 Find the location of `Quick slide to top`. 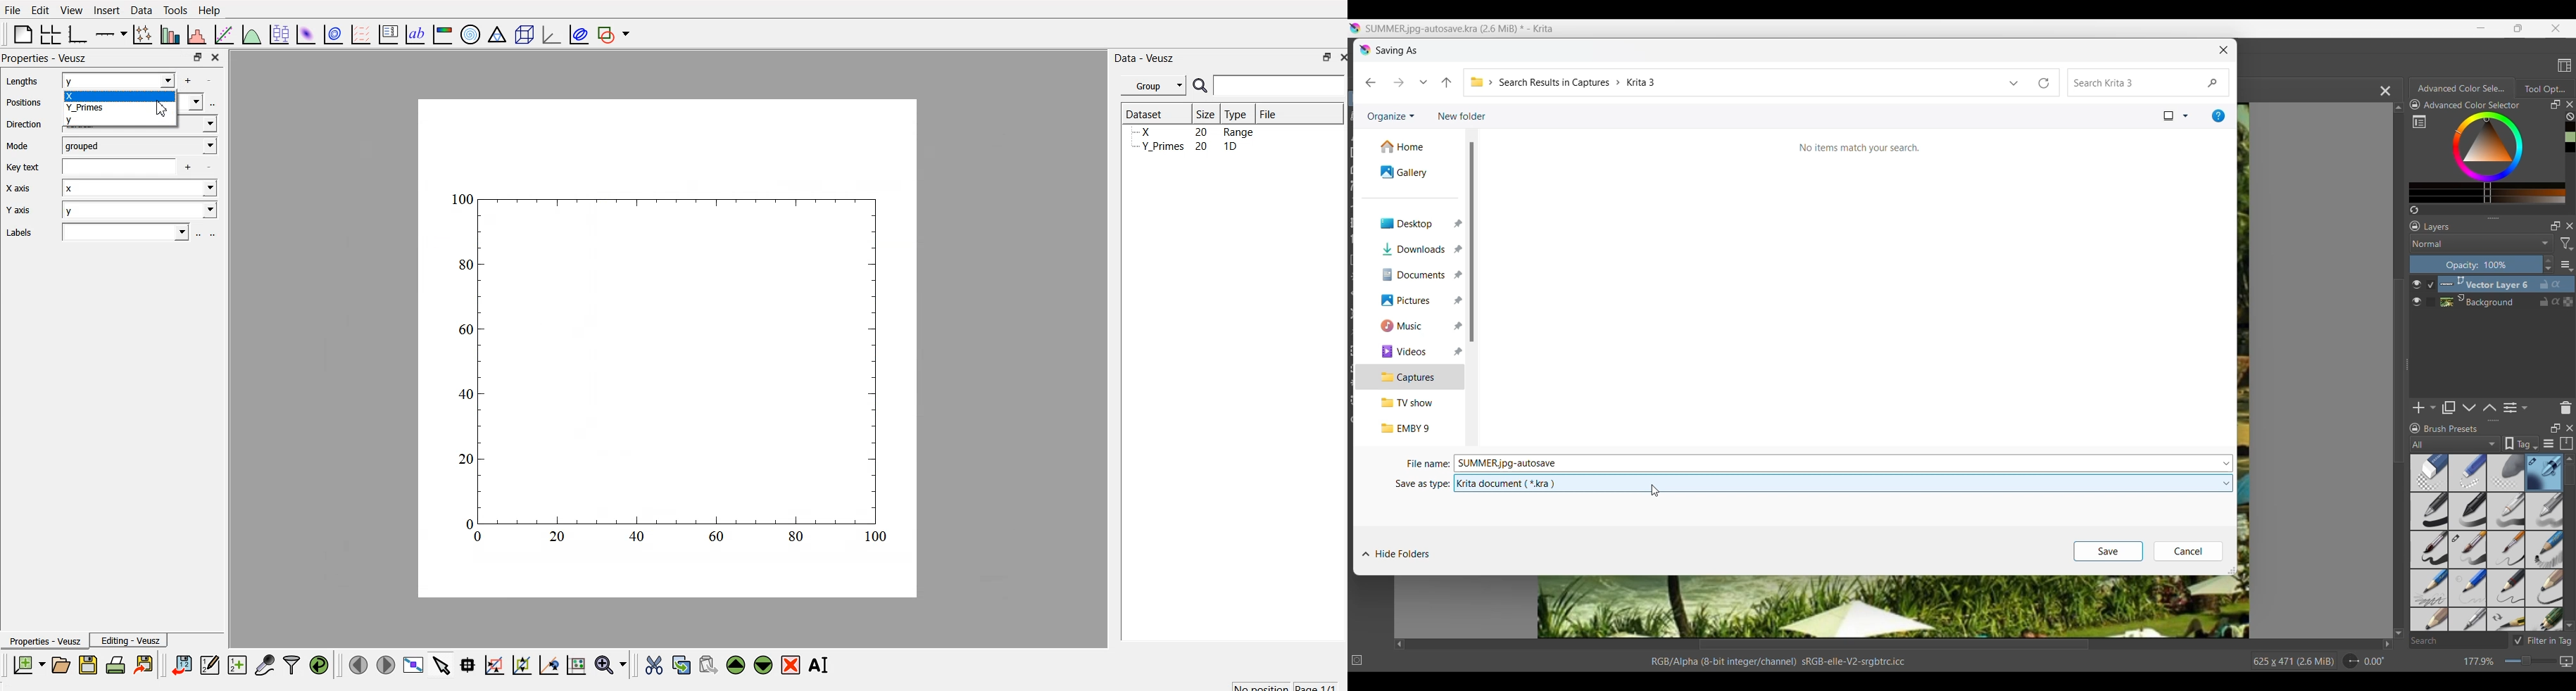

Quick slide to top is located at coordinates (2570, 459).